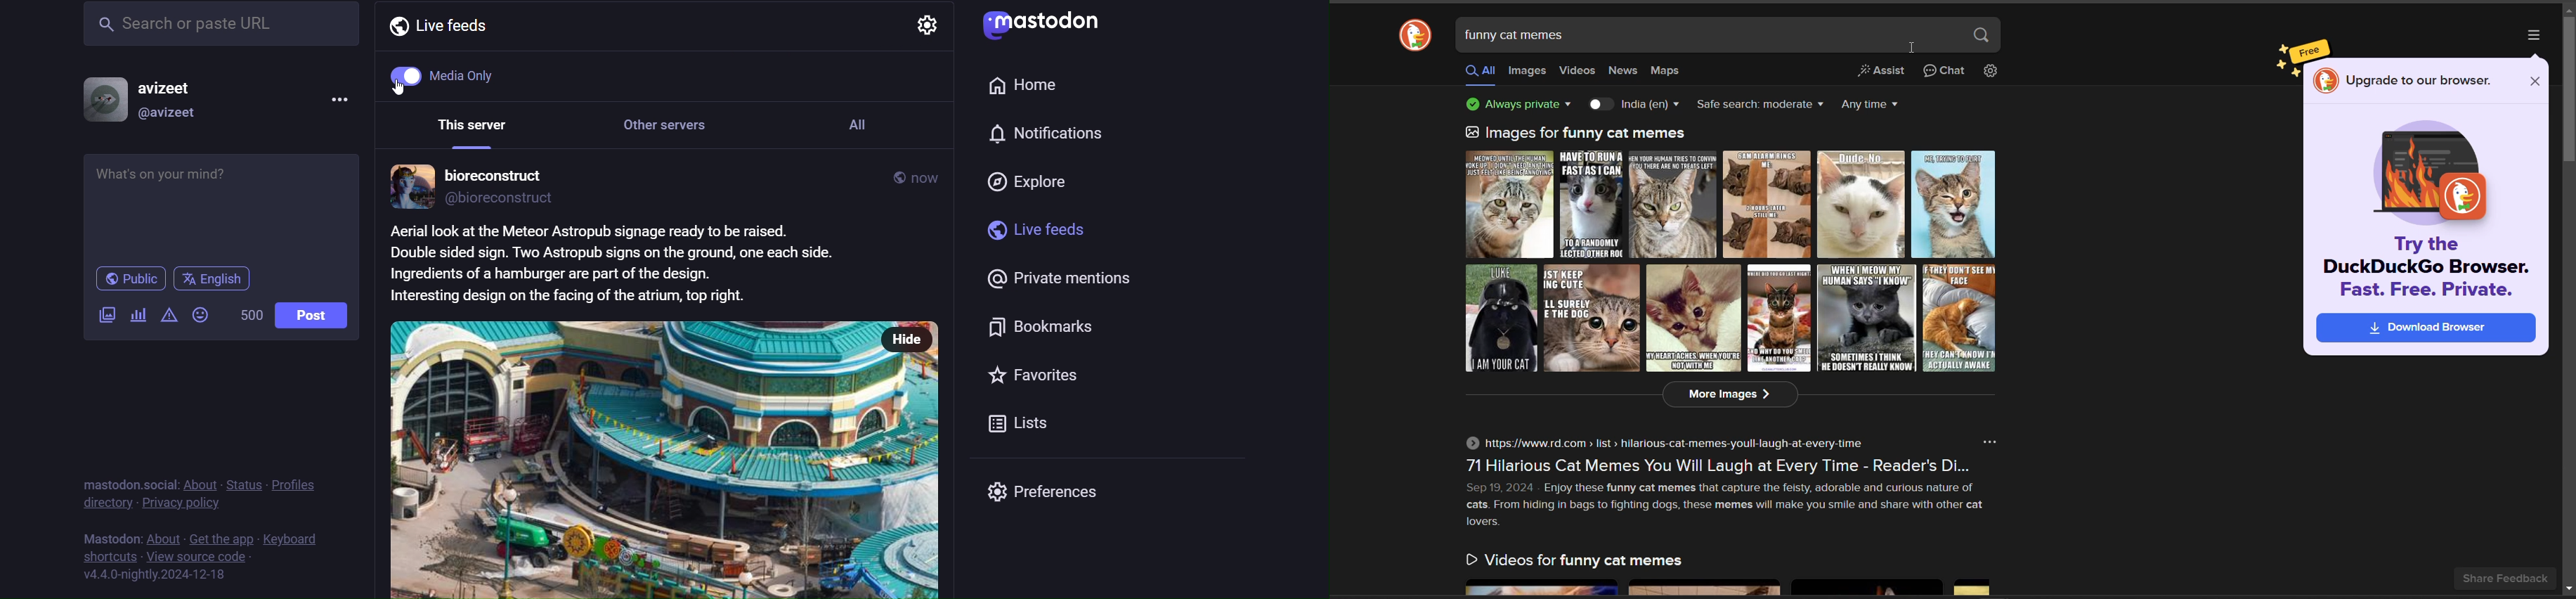 This screenshot has width=2576, height=616. Describe the element at coordinates (318, 318) in the screenshot. I see `post` at that location.